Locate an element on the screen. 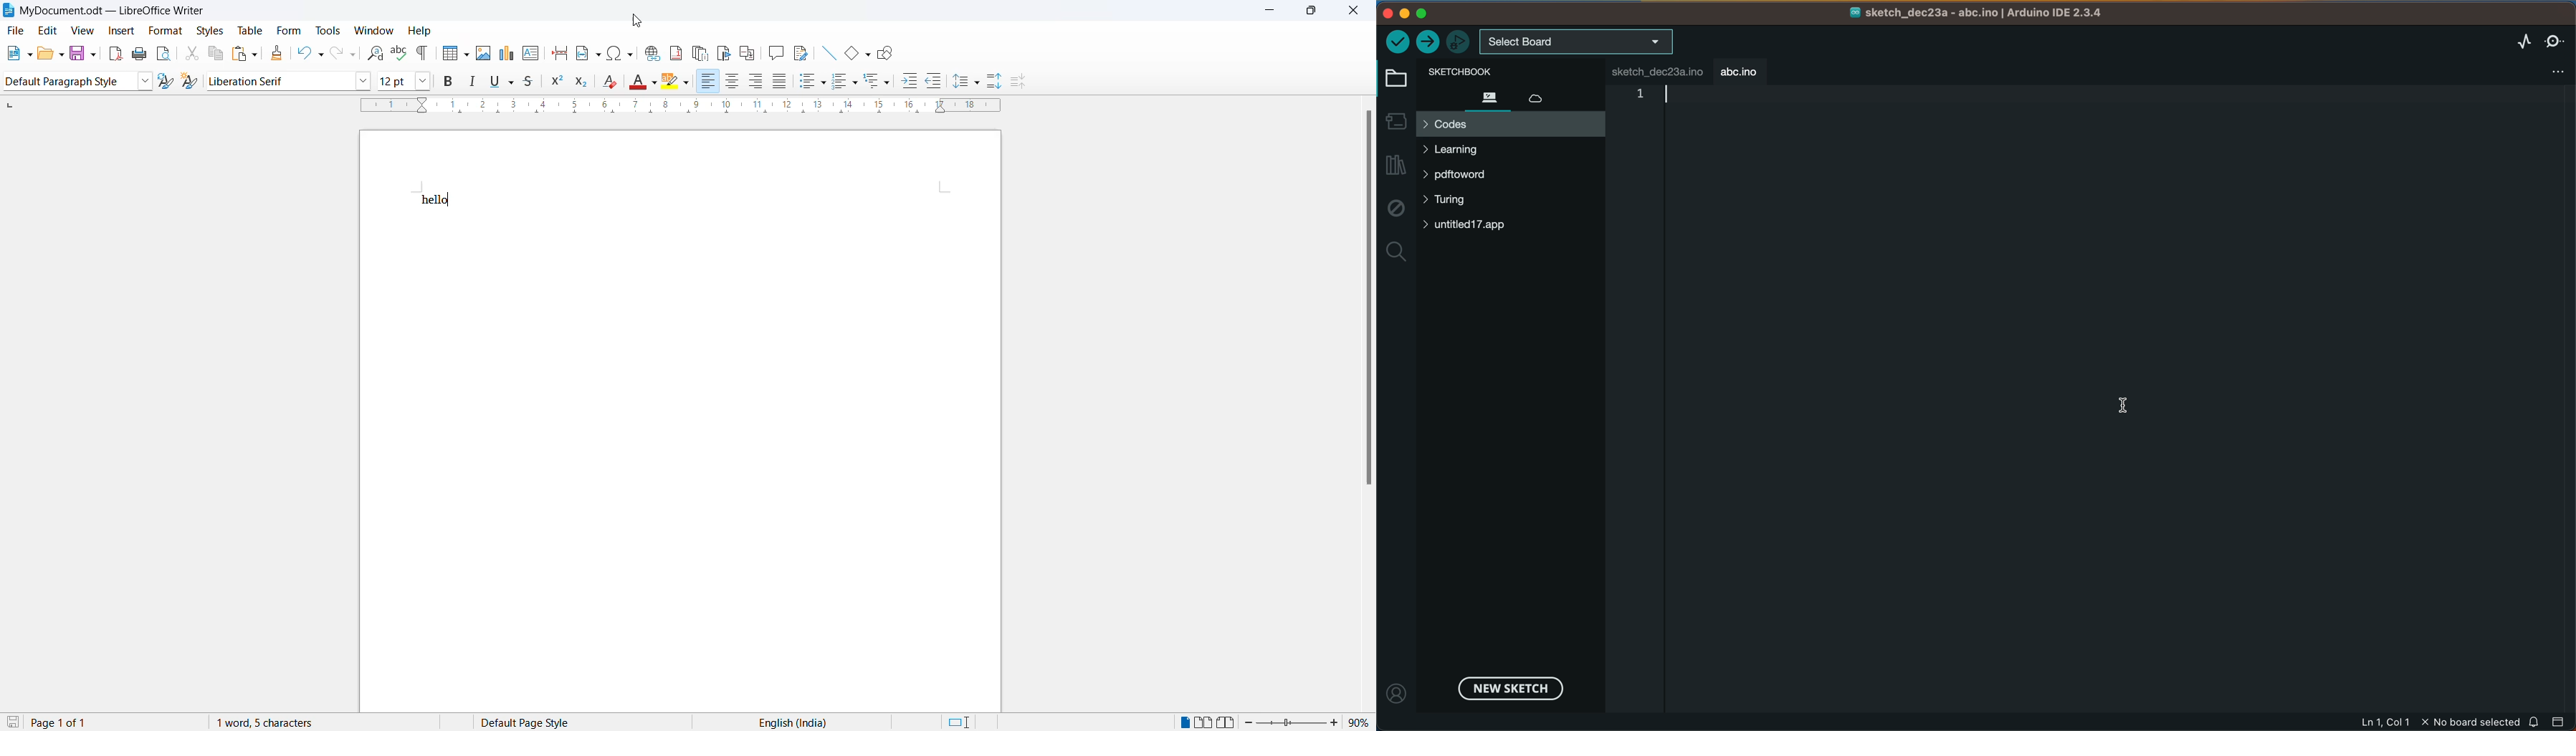  Paste options is located at coordinates (244, 54).